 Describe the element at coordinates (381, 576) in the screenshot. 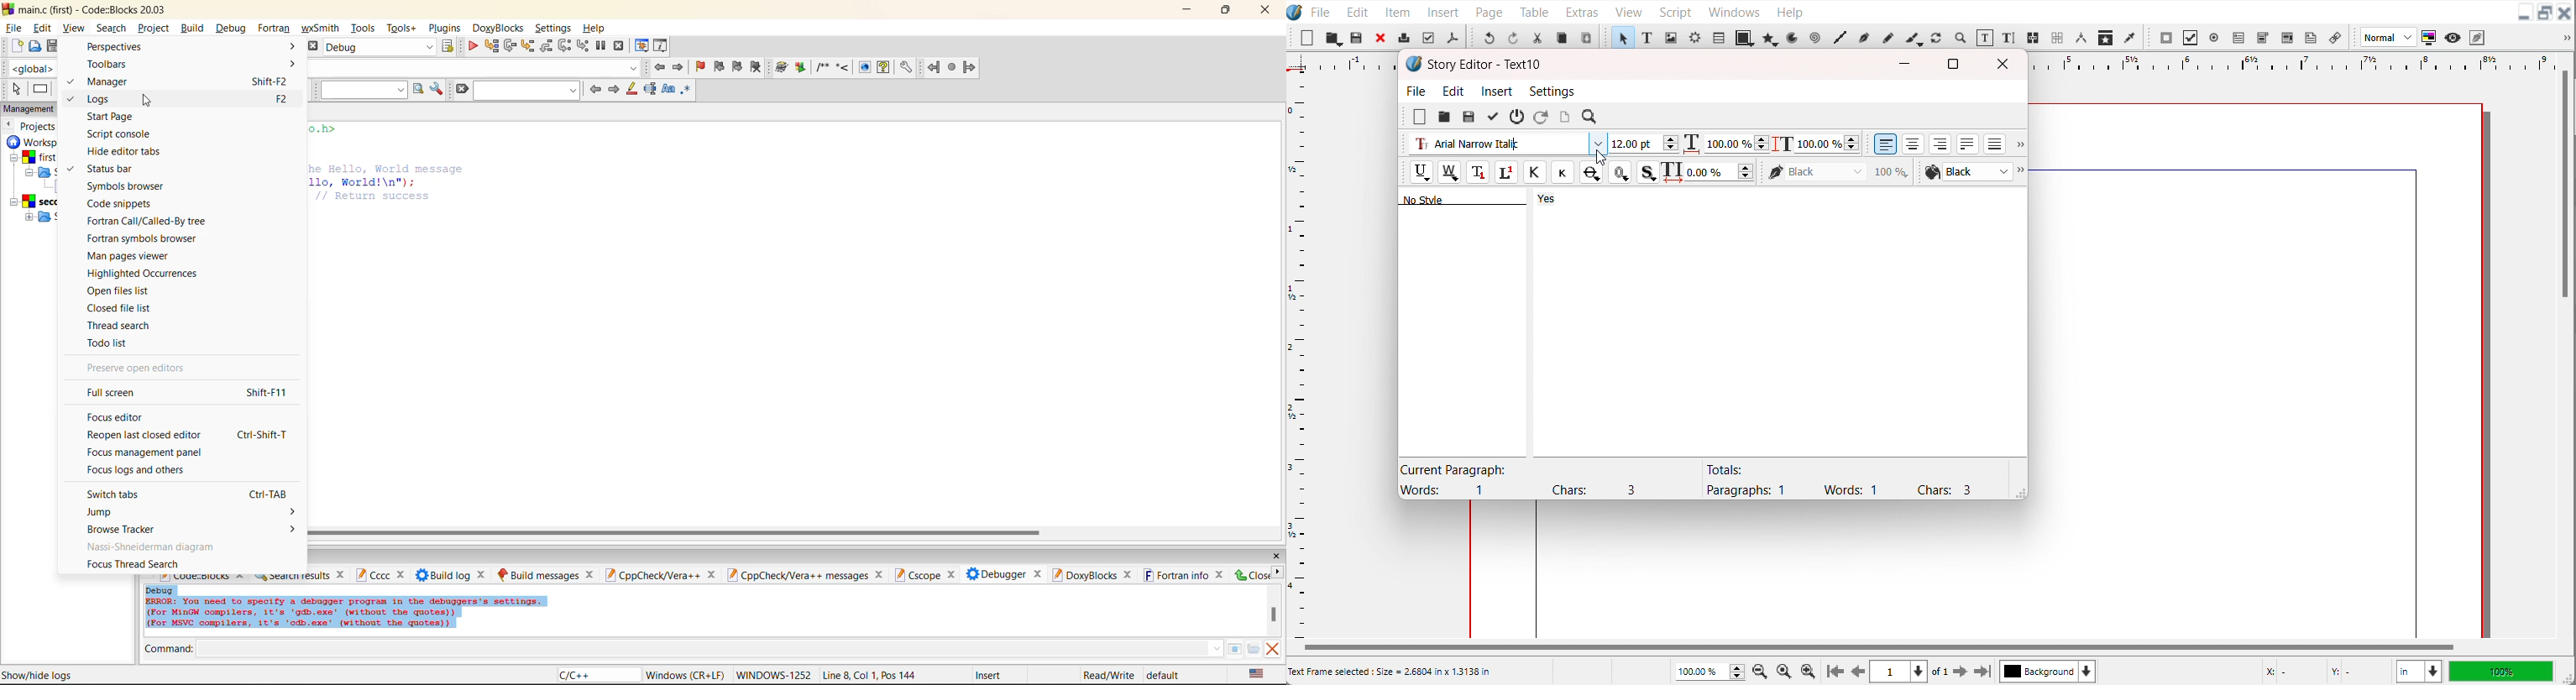

I see `cccc` at that location.